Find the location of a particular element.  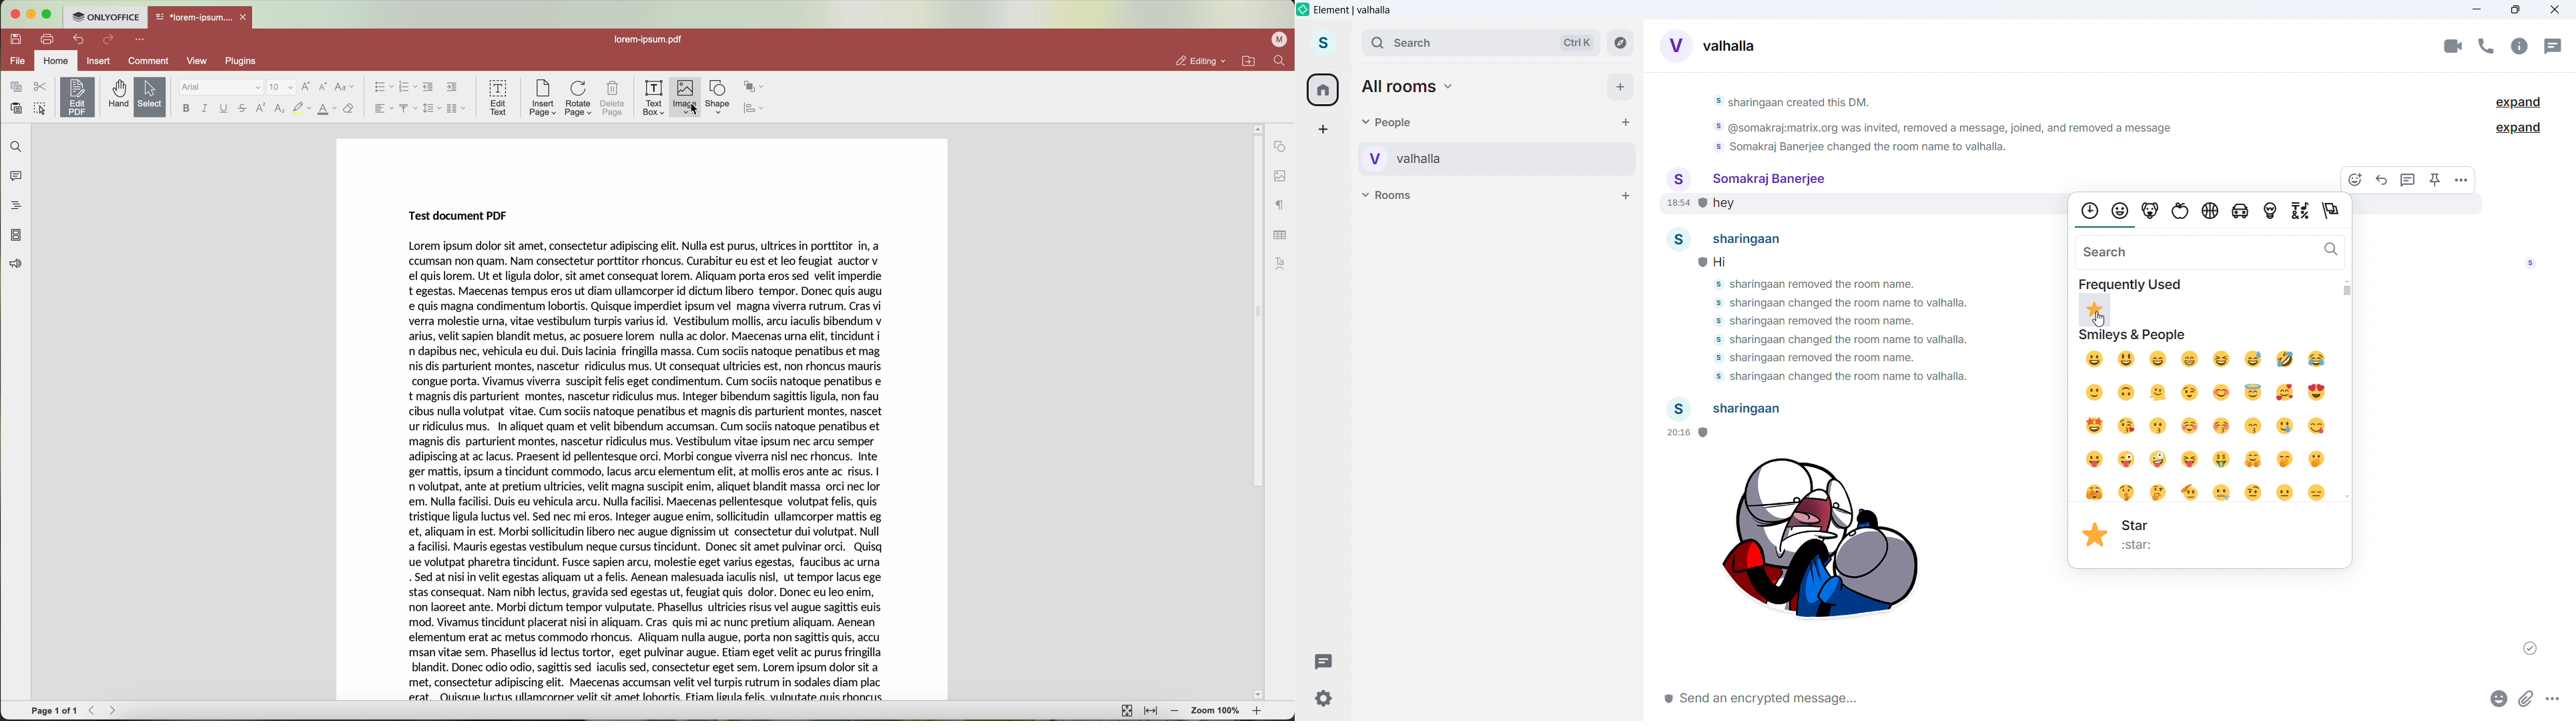

More options  is located at coordinates (2461, 180).